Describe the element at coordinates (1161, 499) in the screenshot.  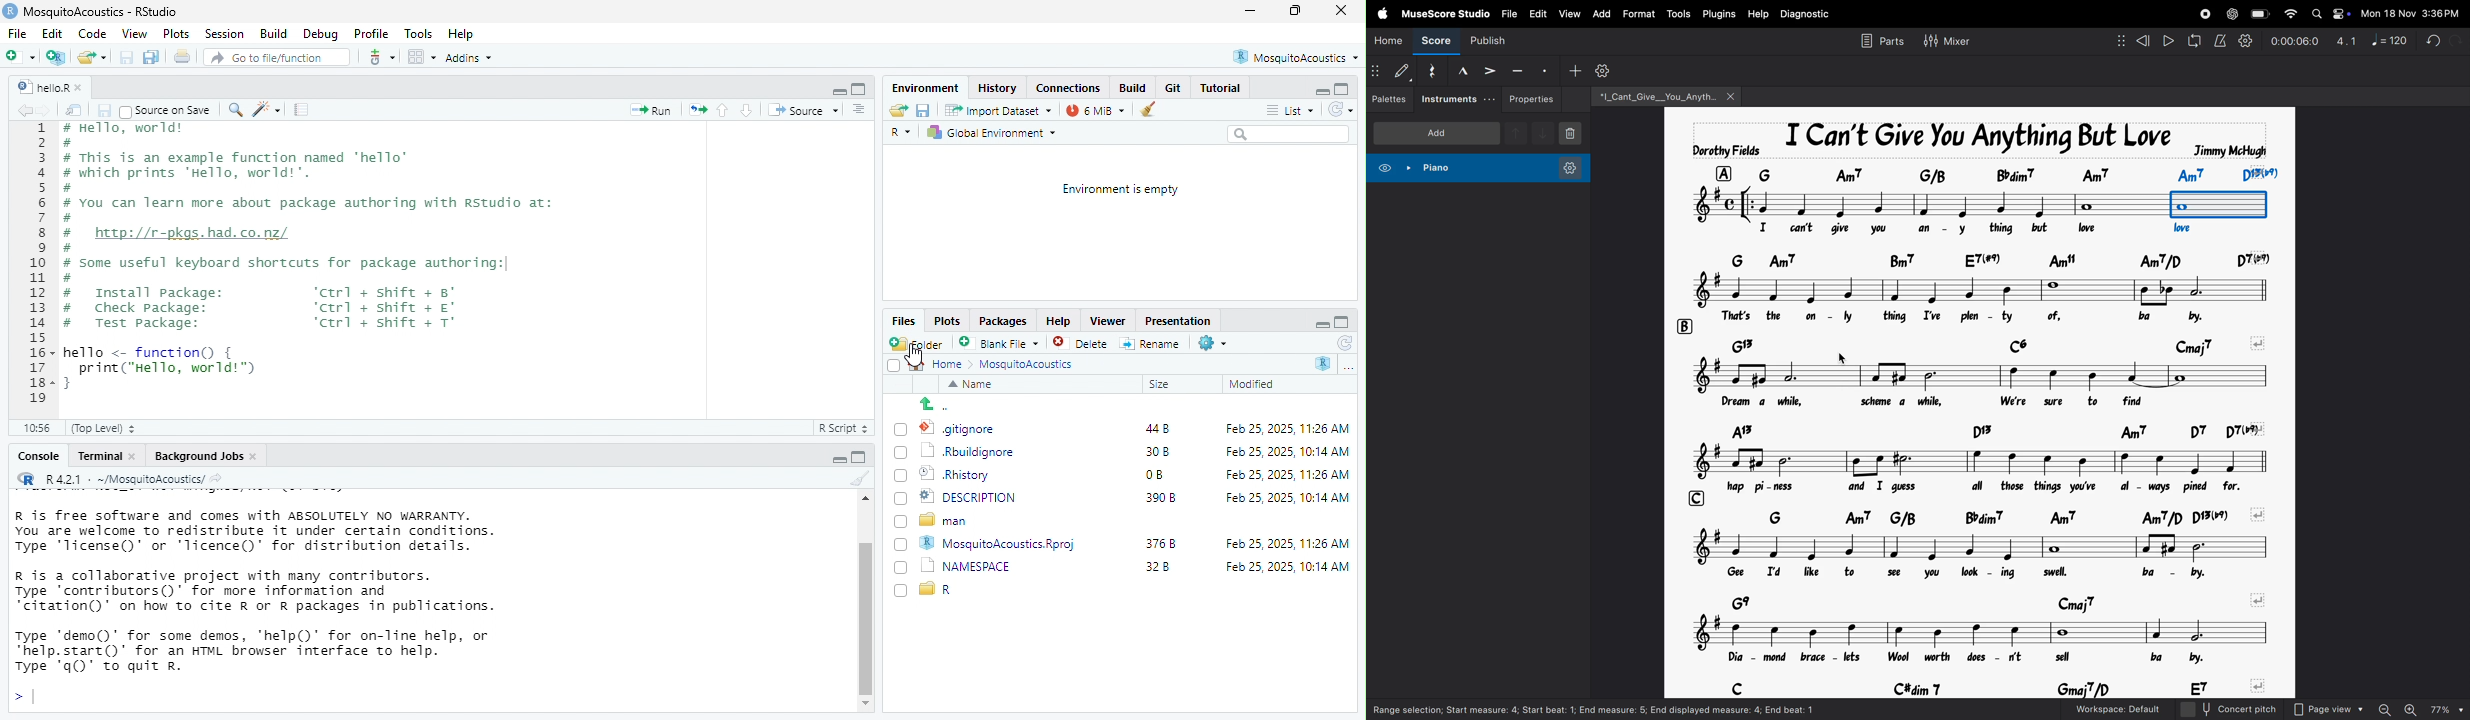
I see `3908` at that location.